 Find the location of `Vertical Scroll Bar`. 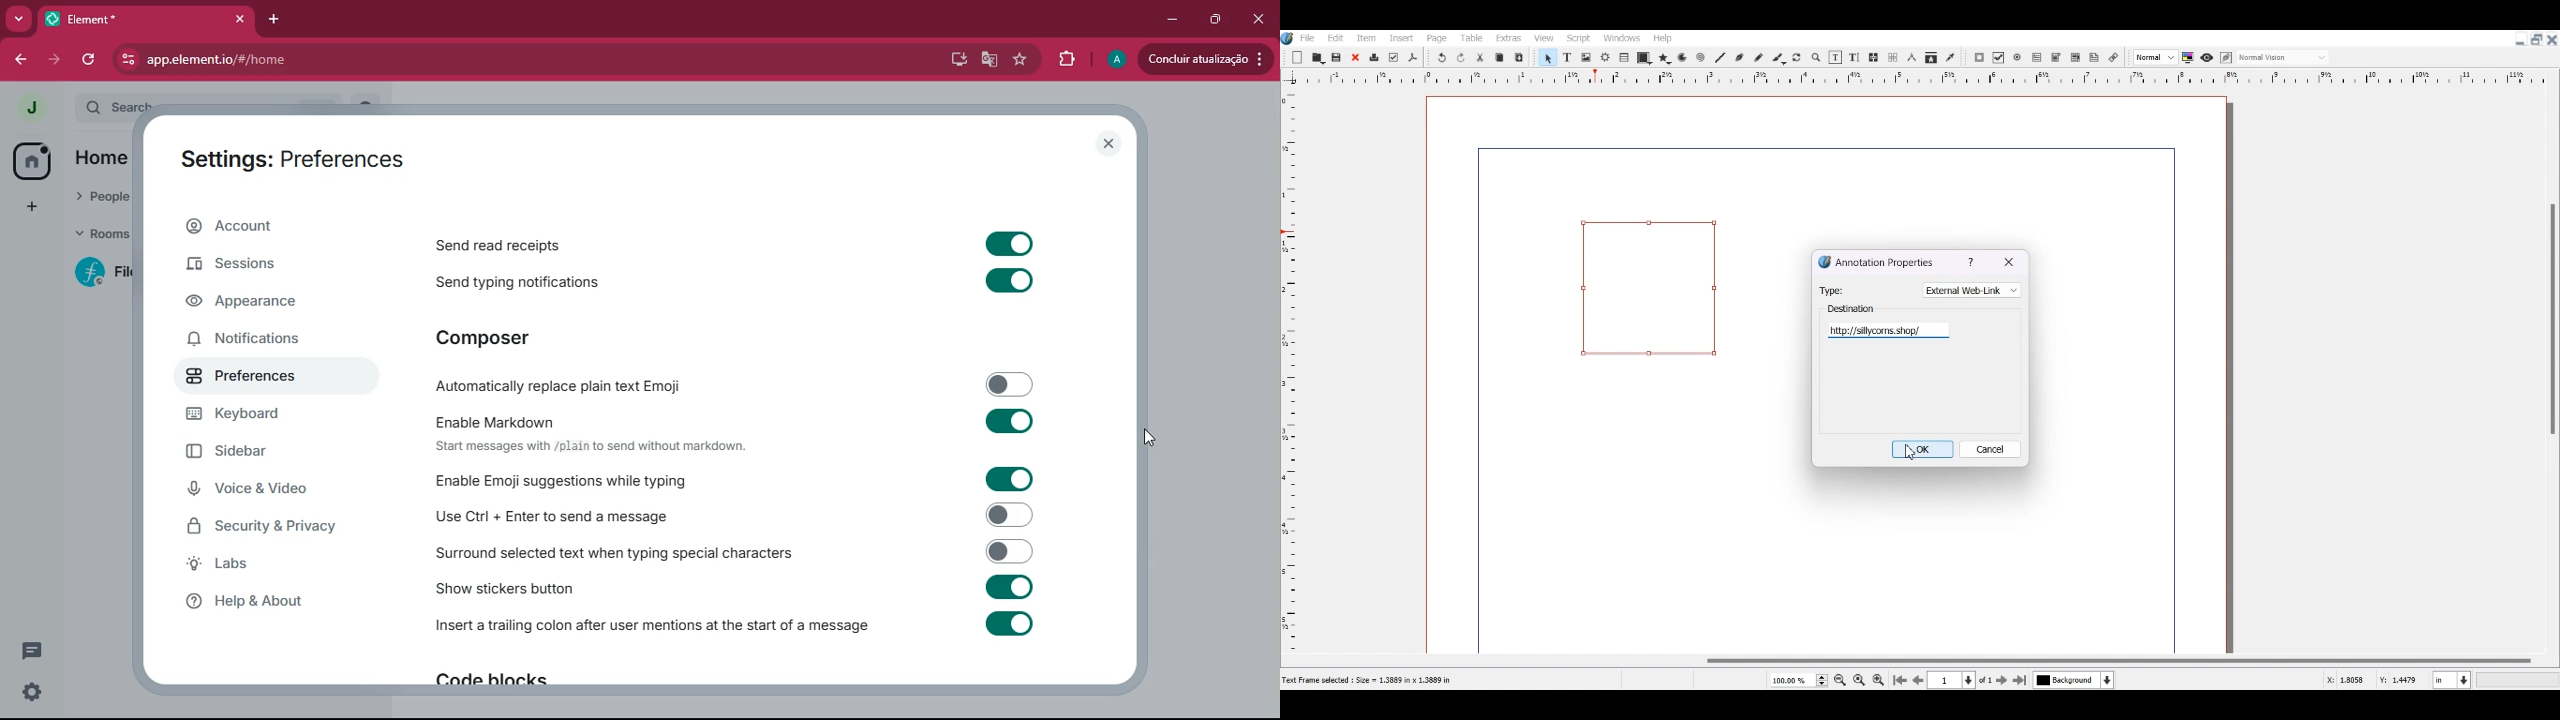

Vertical Scroll Bar is located at coordinates (2551, 360).